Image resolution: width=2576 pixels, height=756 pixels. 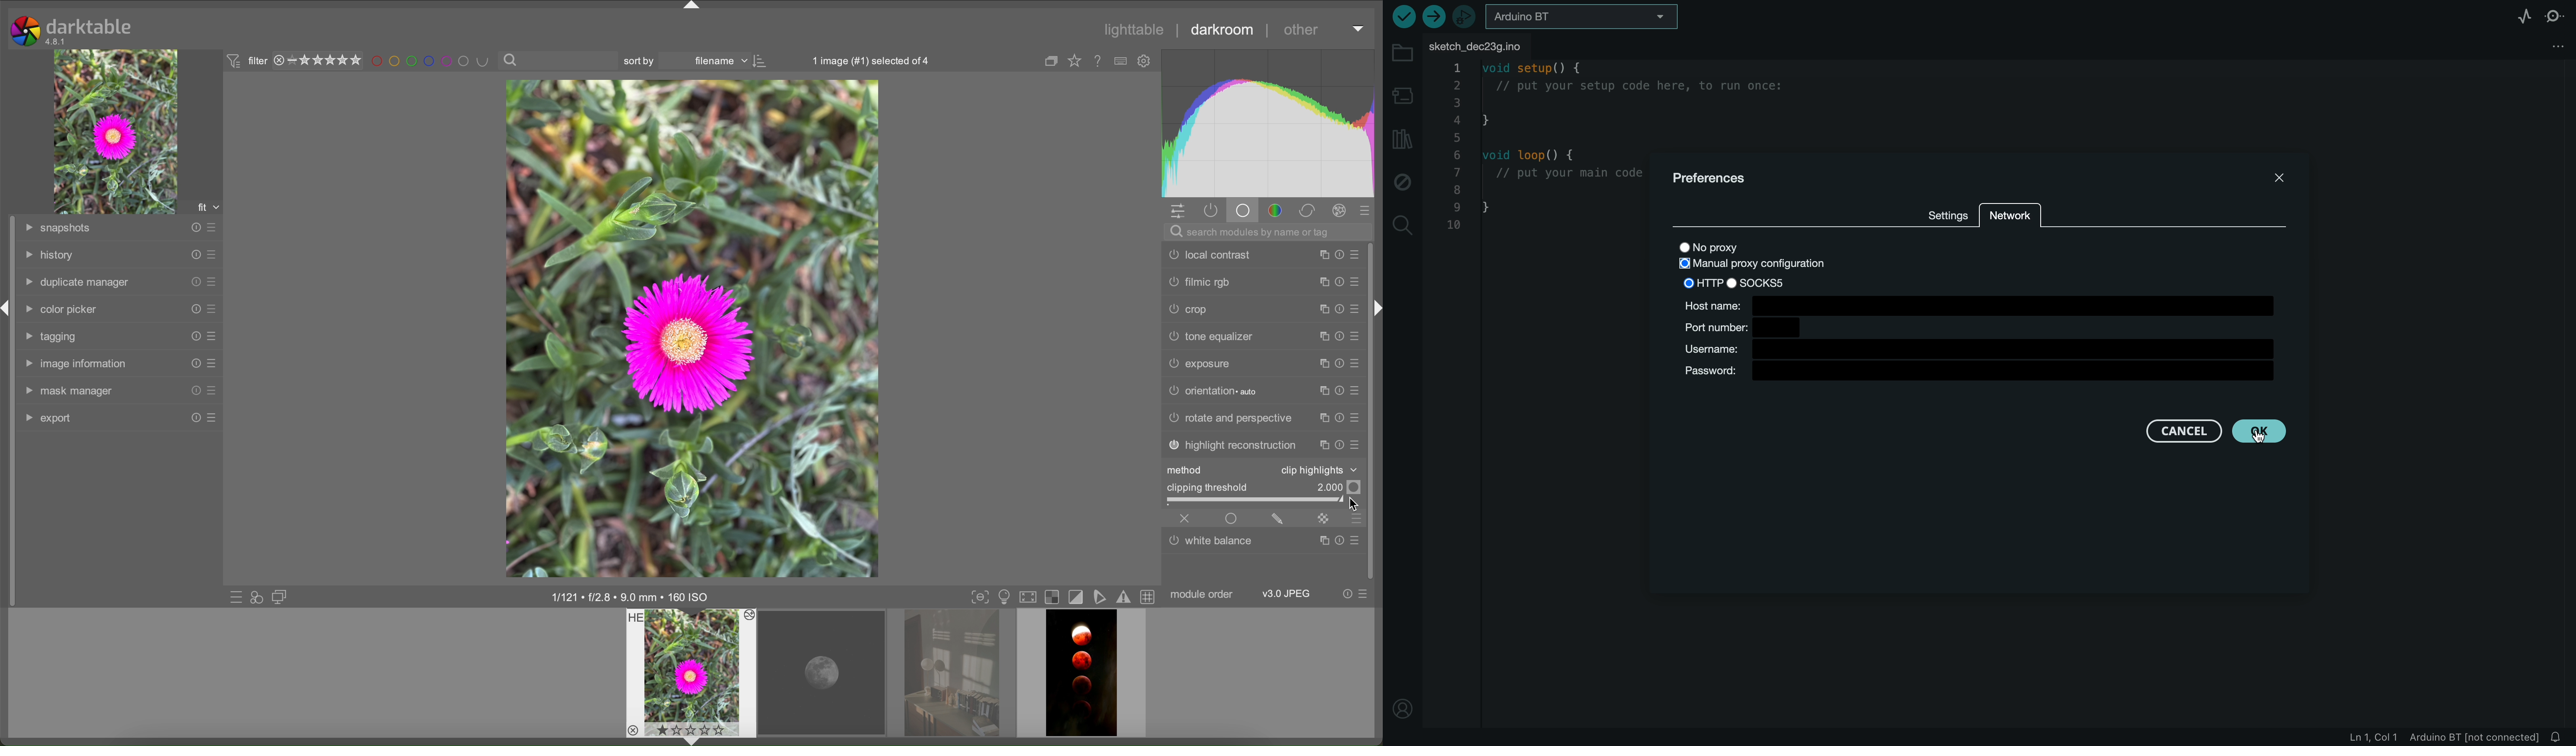 What do you see at coordinates (1213, 544) in the screenshot?
I see `white balance` at bounding box center [1213, 544].